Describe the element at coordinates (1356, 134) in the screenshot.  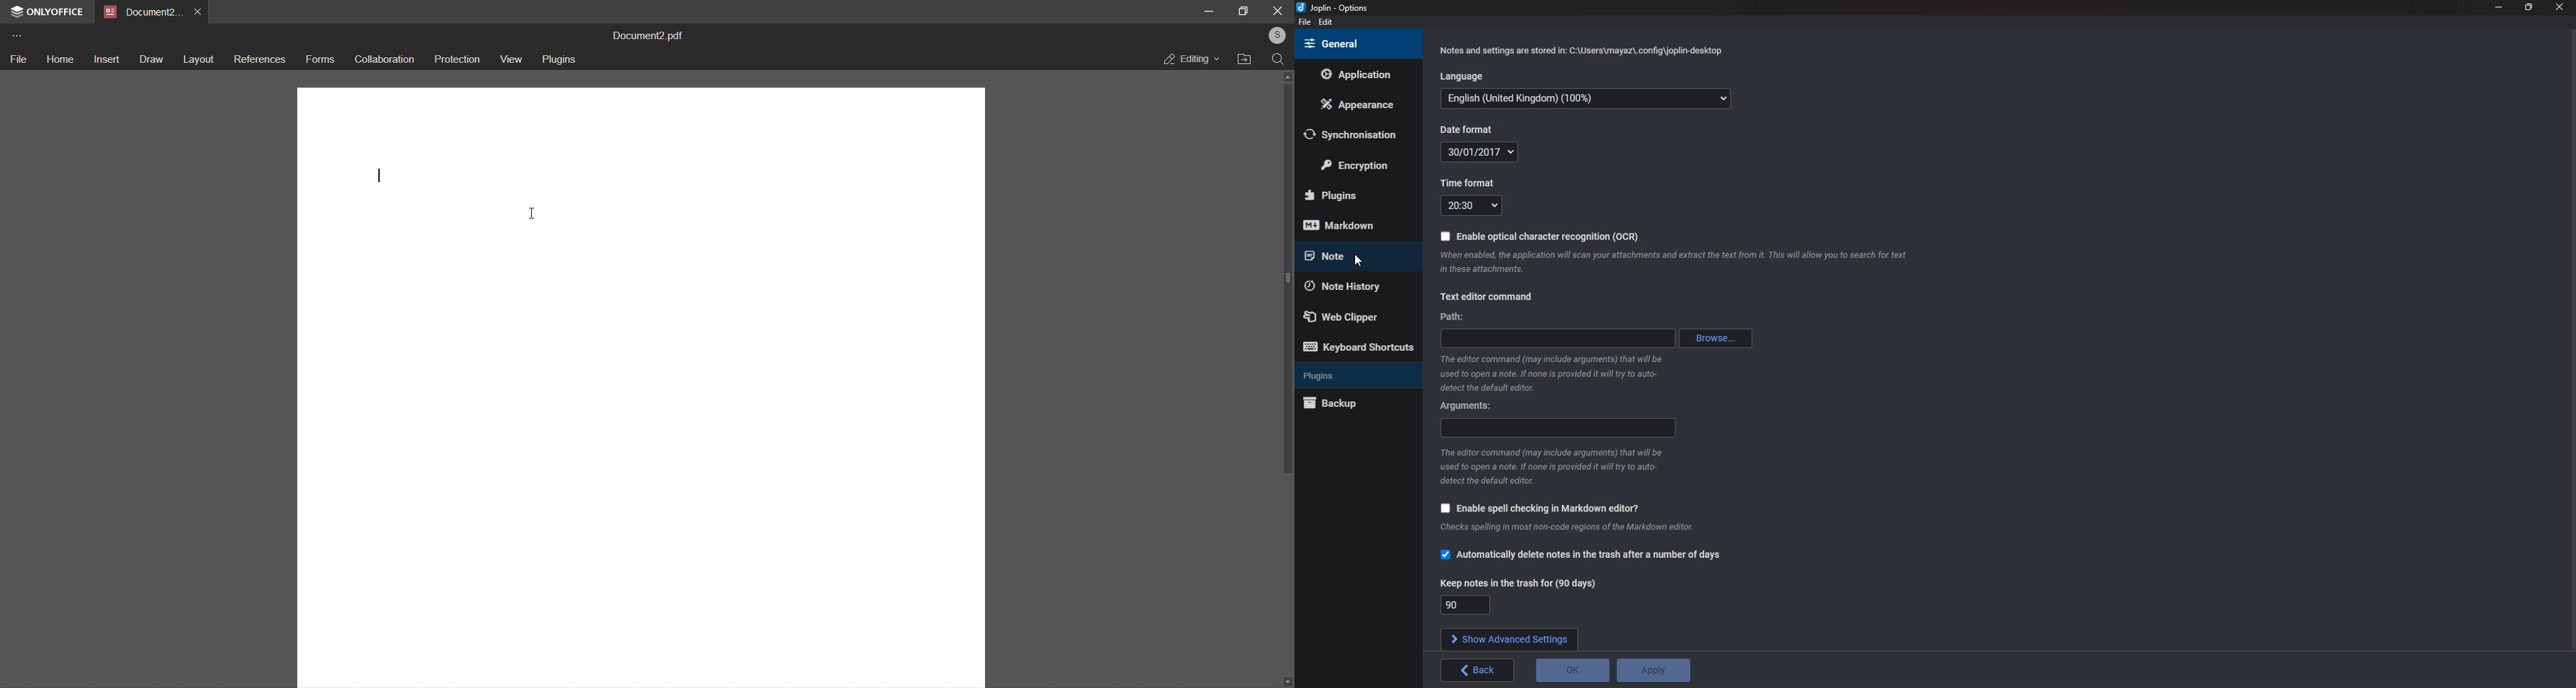
I see `Synchronization` at that location.